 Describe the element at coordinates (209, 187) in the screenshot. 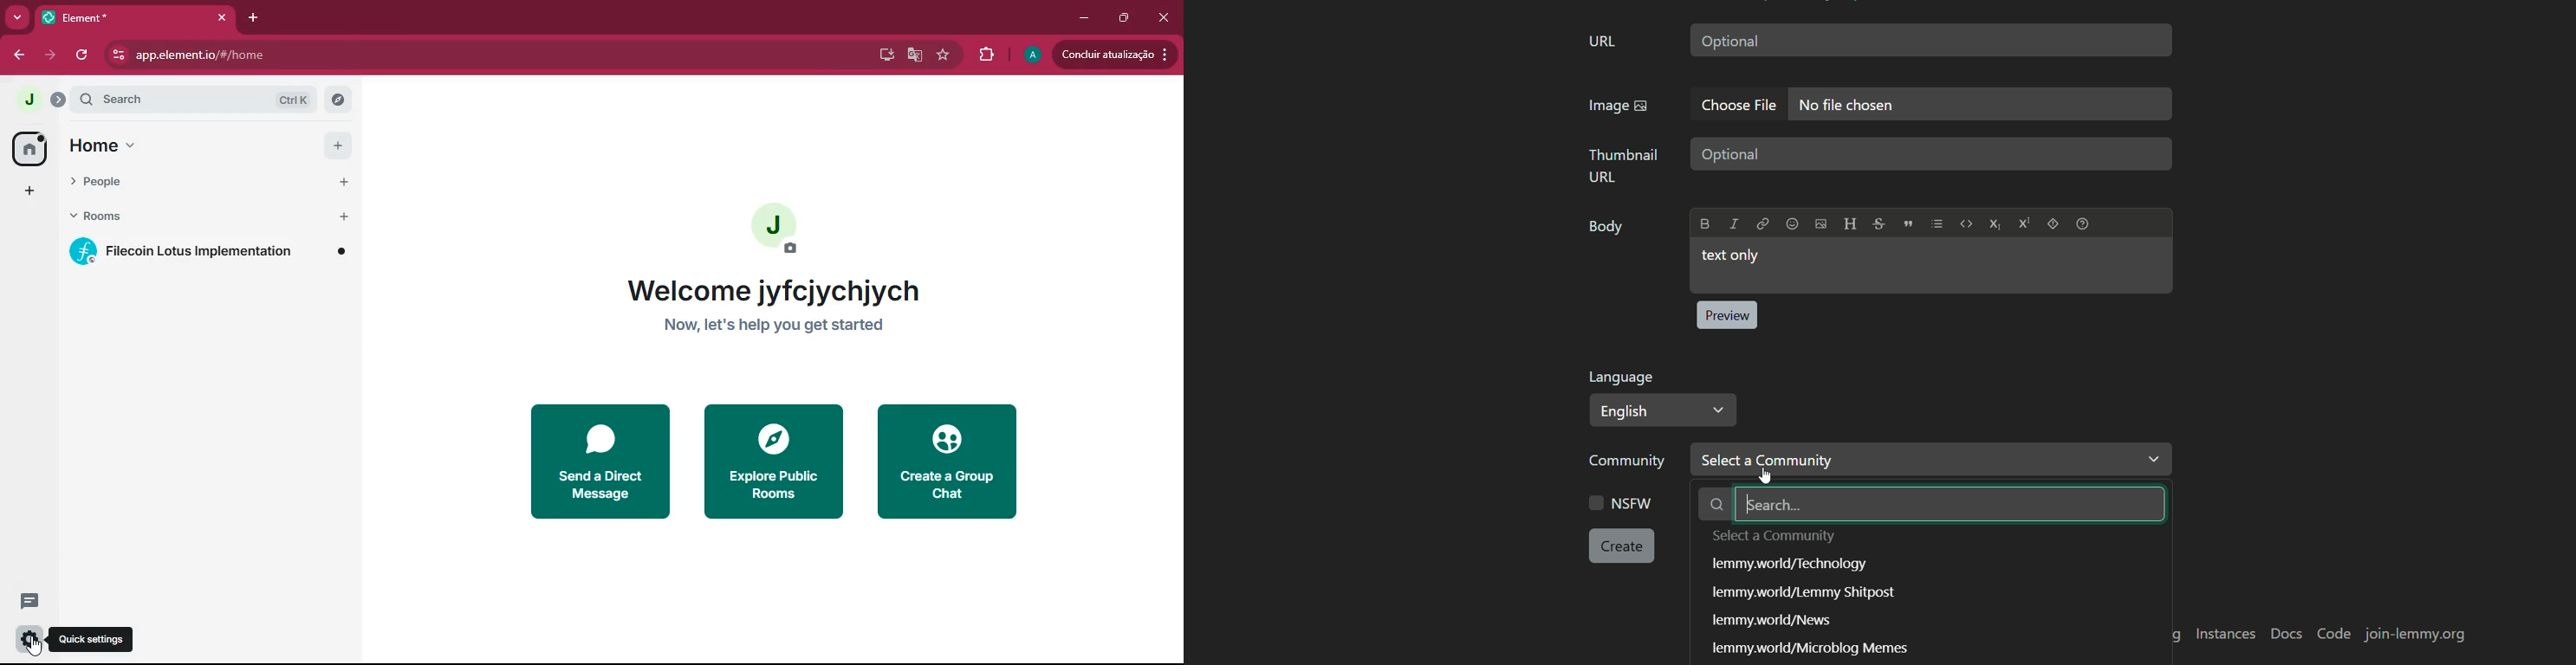

I see `people` at that location.